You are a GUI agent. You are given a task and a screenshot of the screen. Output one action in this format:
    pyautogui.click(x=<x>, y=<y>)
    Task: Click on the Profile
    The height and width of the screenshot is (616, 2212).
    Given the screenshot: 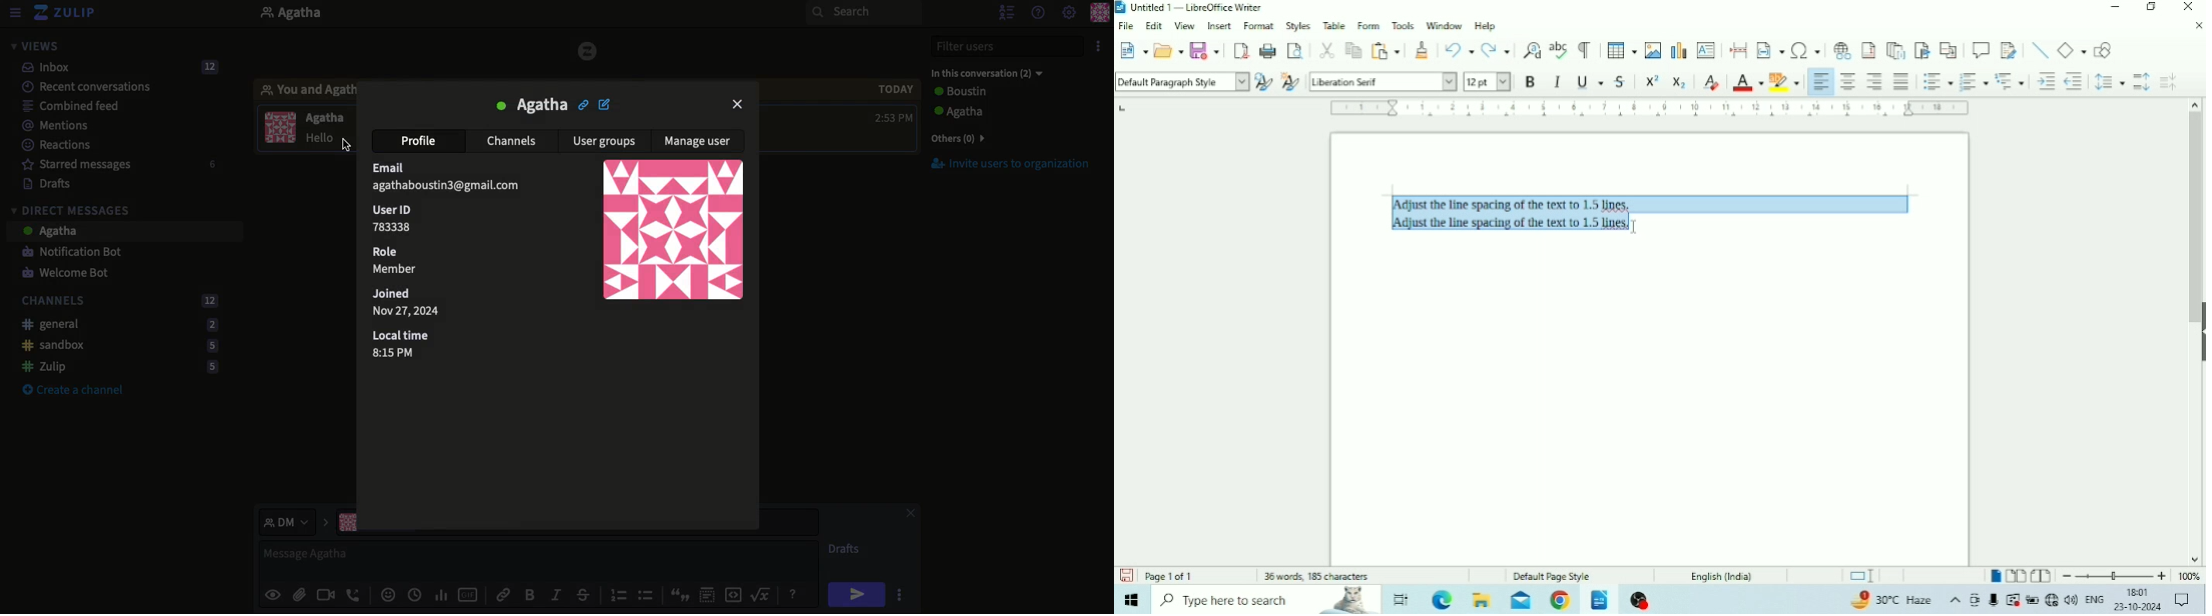 What is the action you would take?
    pyautogui.click(x=1100, y=14)
    